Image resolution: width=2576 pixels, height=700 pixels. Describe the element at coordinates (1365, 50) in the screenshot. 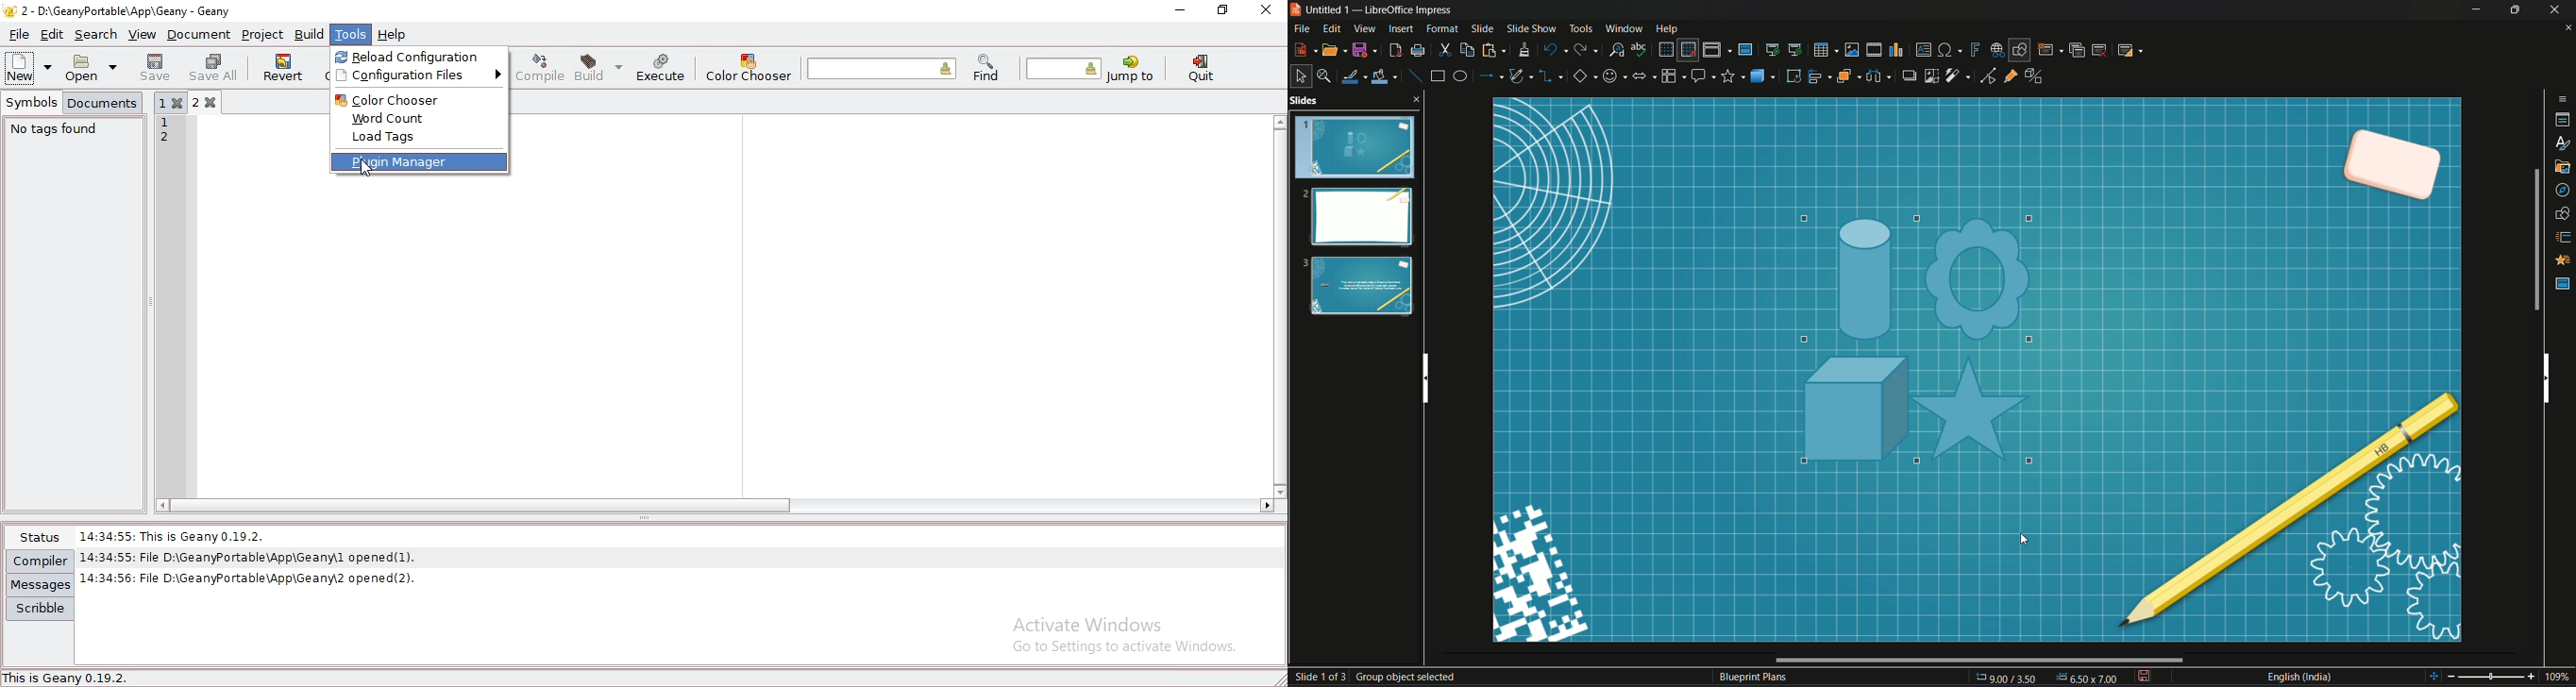

I see `Save` at that location.